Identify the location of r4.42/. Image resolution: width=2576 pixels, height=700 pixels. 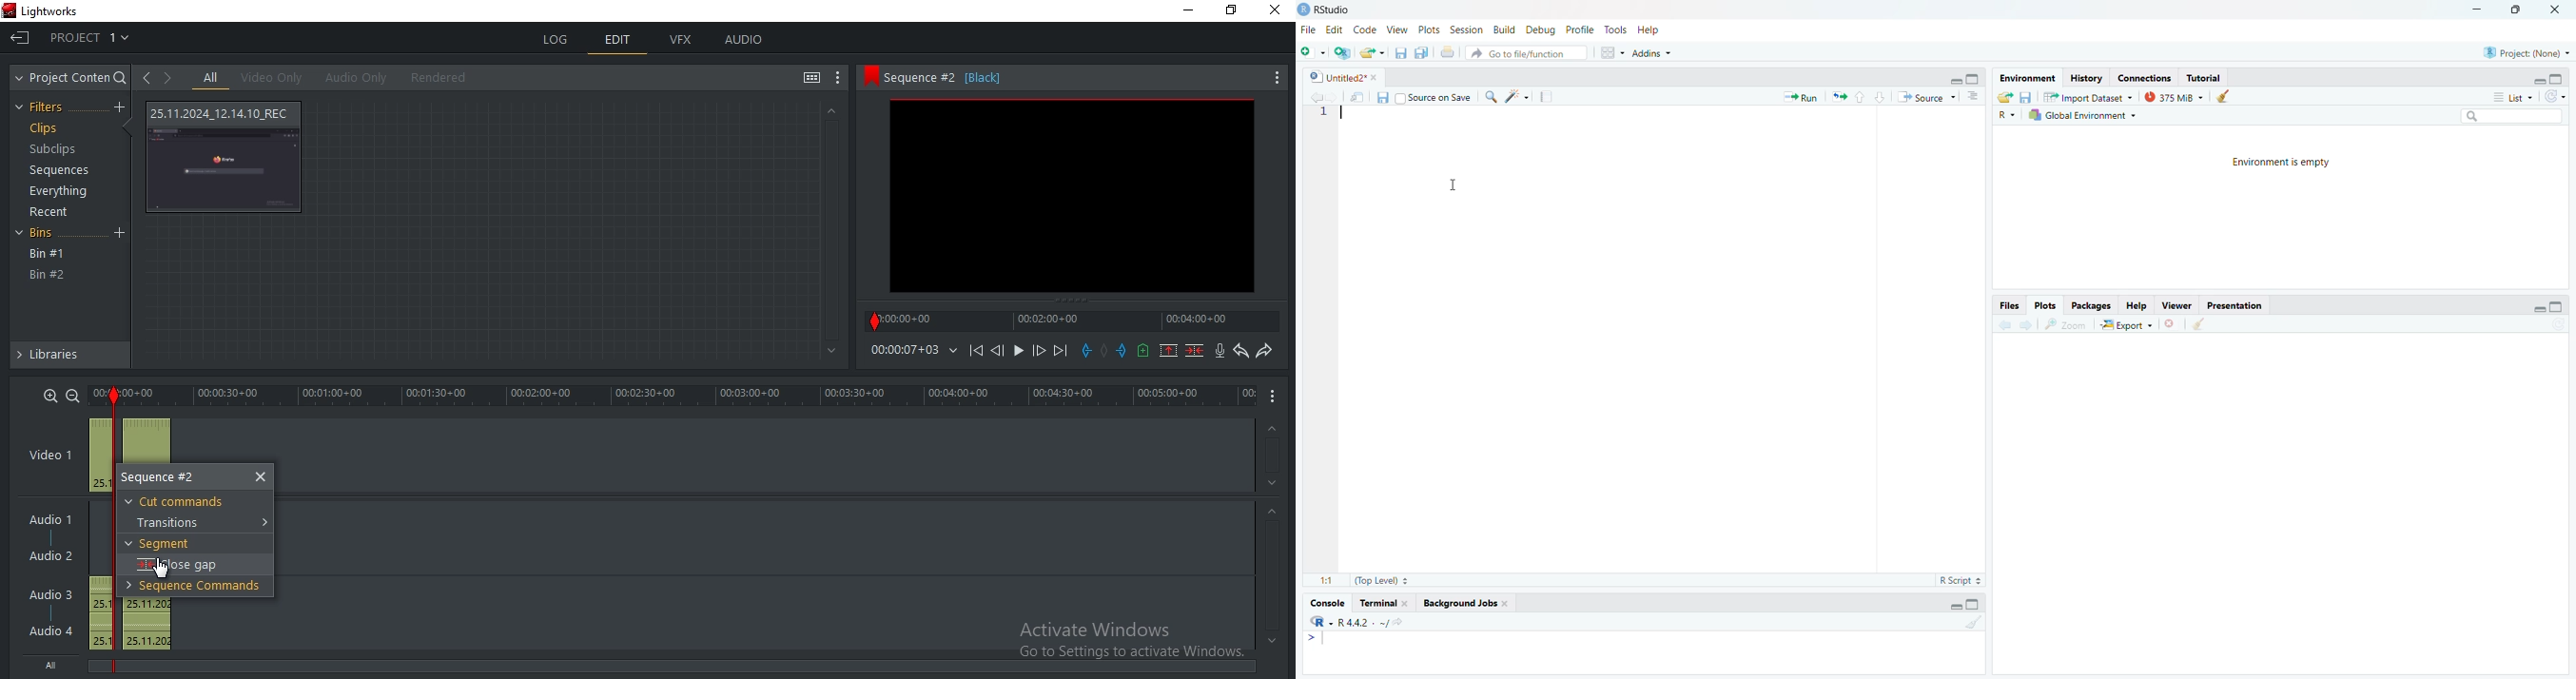
(1378, 622).